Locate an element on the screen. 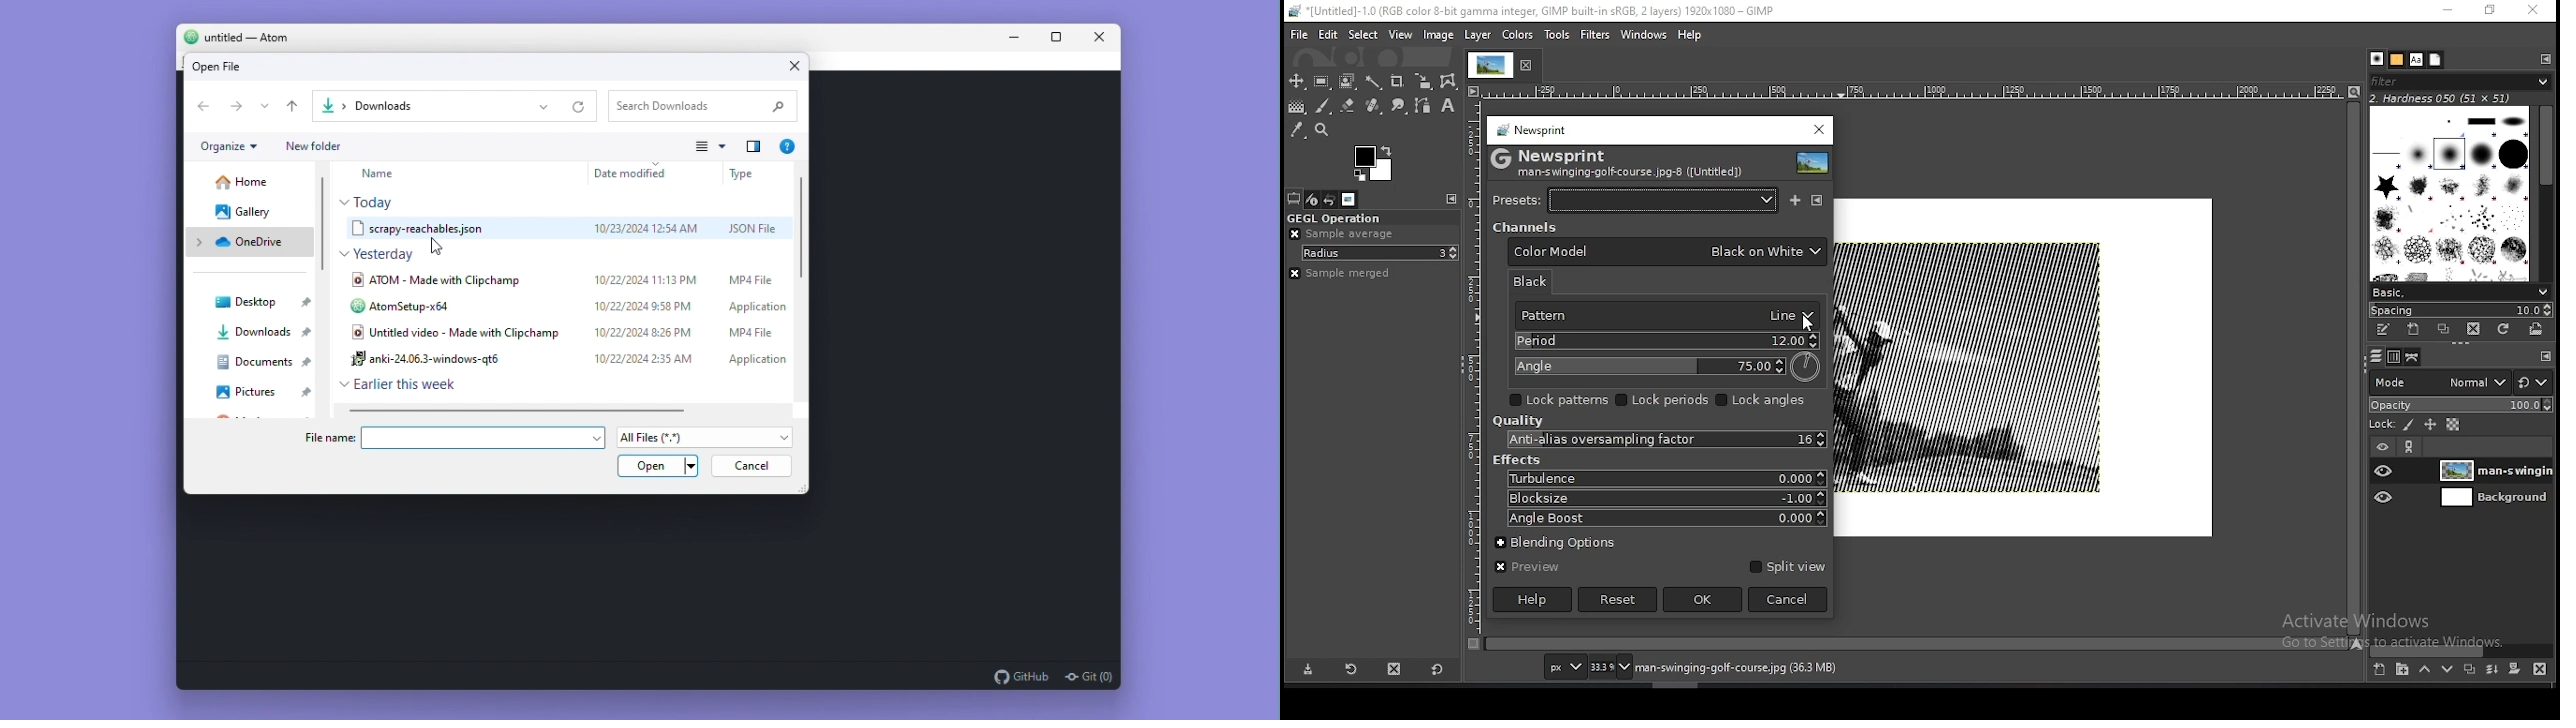 The width and height of the screenshot is (2576, 728). layer visibility on/off is located at coordinates (2383, 472).